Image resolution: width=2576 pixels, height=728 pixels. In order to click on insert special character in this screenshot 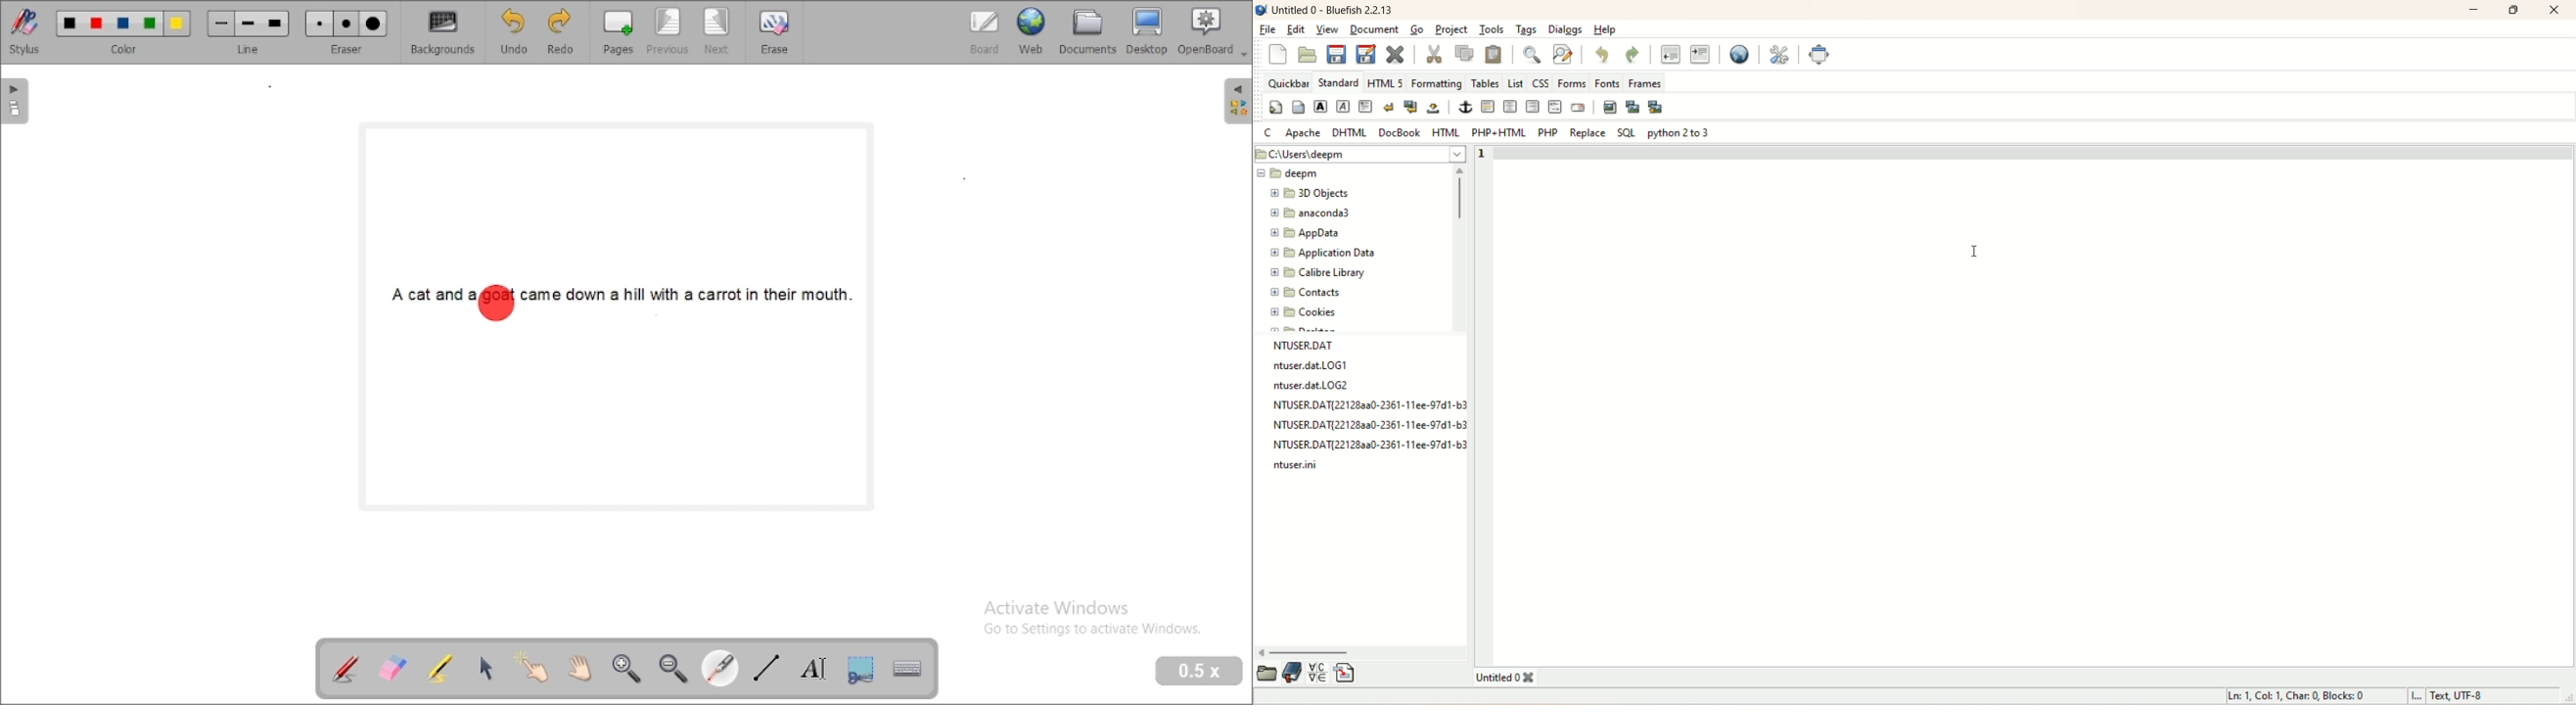, I will do `click(1320, 673)`.